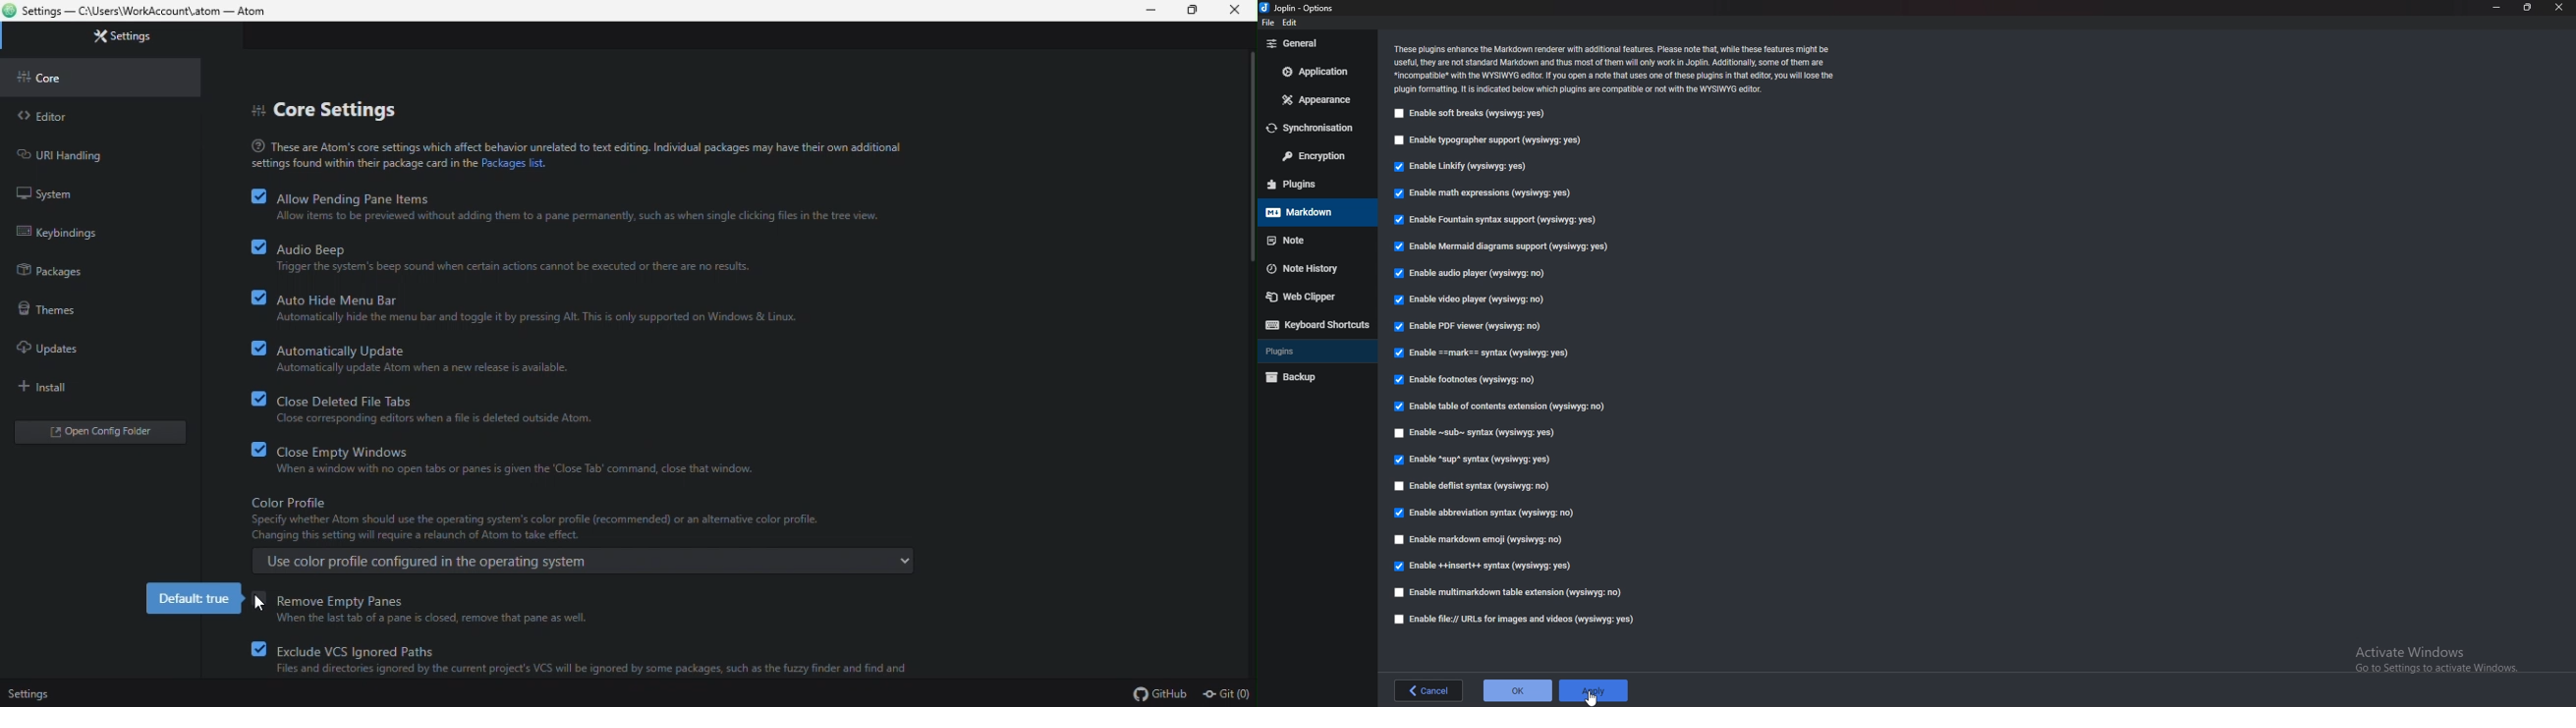 The width and height of the screenshot is (2576, 728). I want to click on Keyboard shortcuts, so click(1316, 325).